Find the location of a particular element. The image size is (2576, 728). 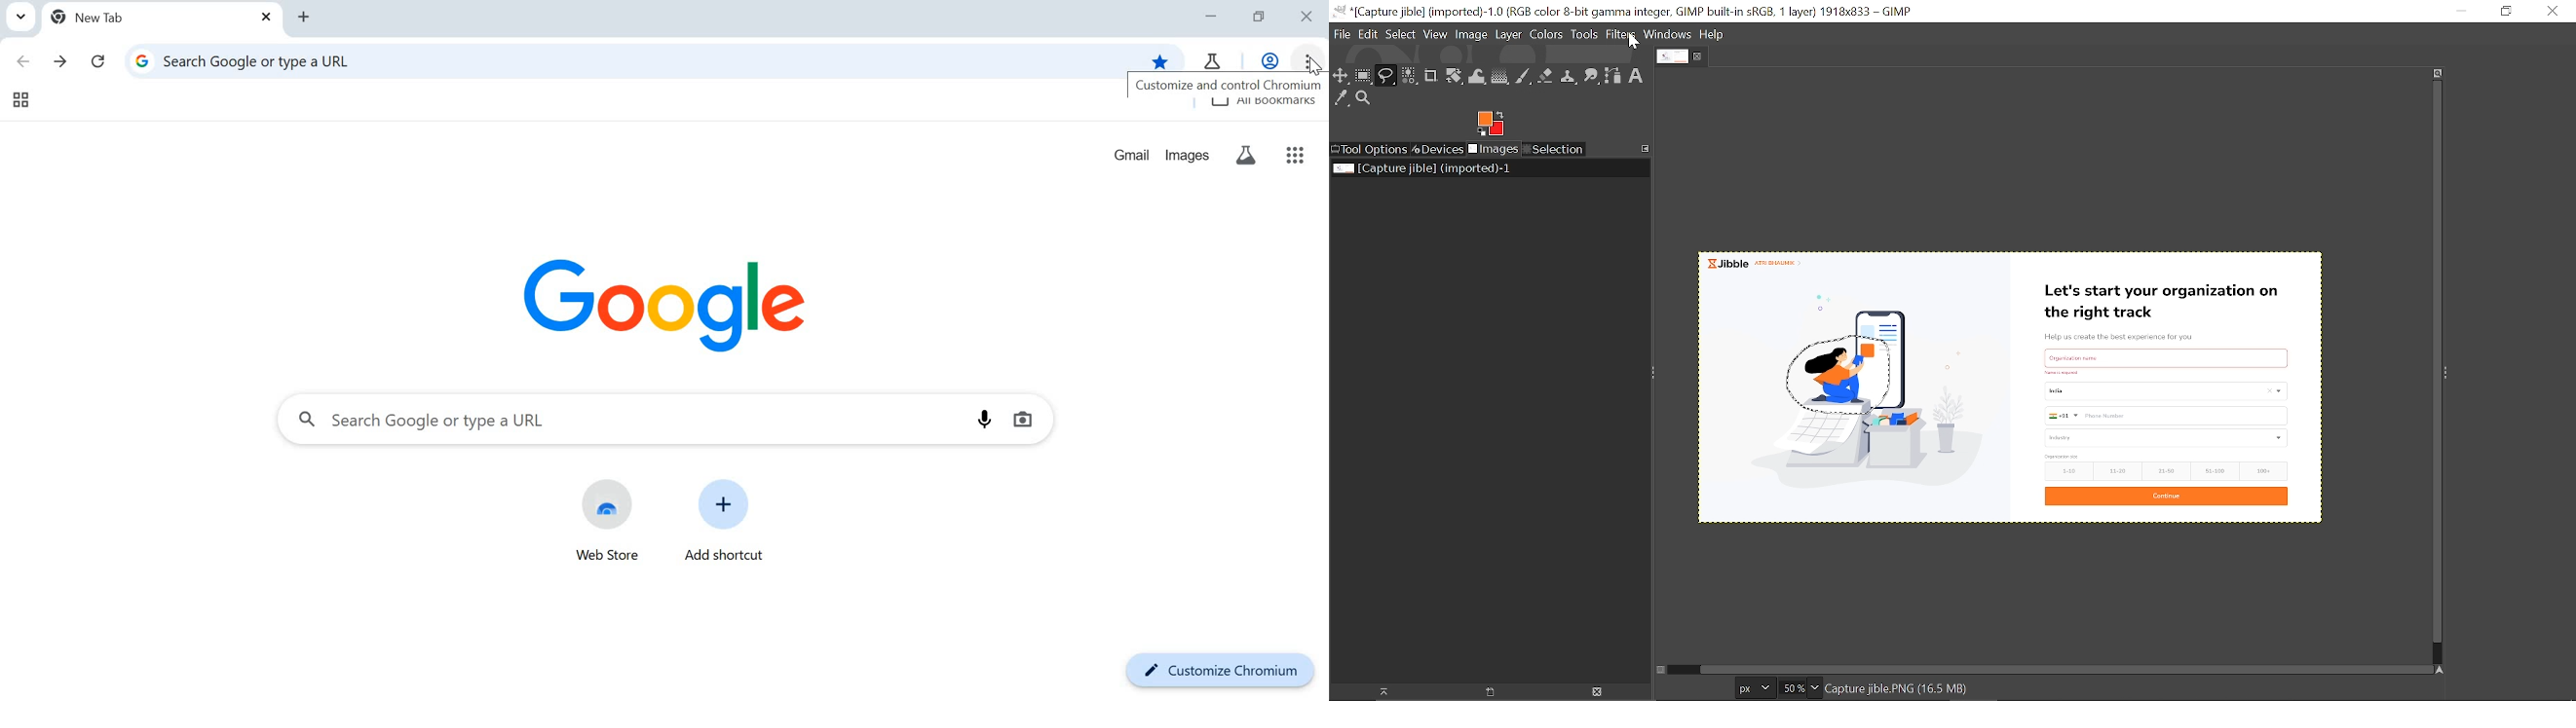

add shortcut is located at coordinates (724, 517).